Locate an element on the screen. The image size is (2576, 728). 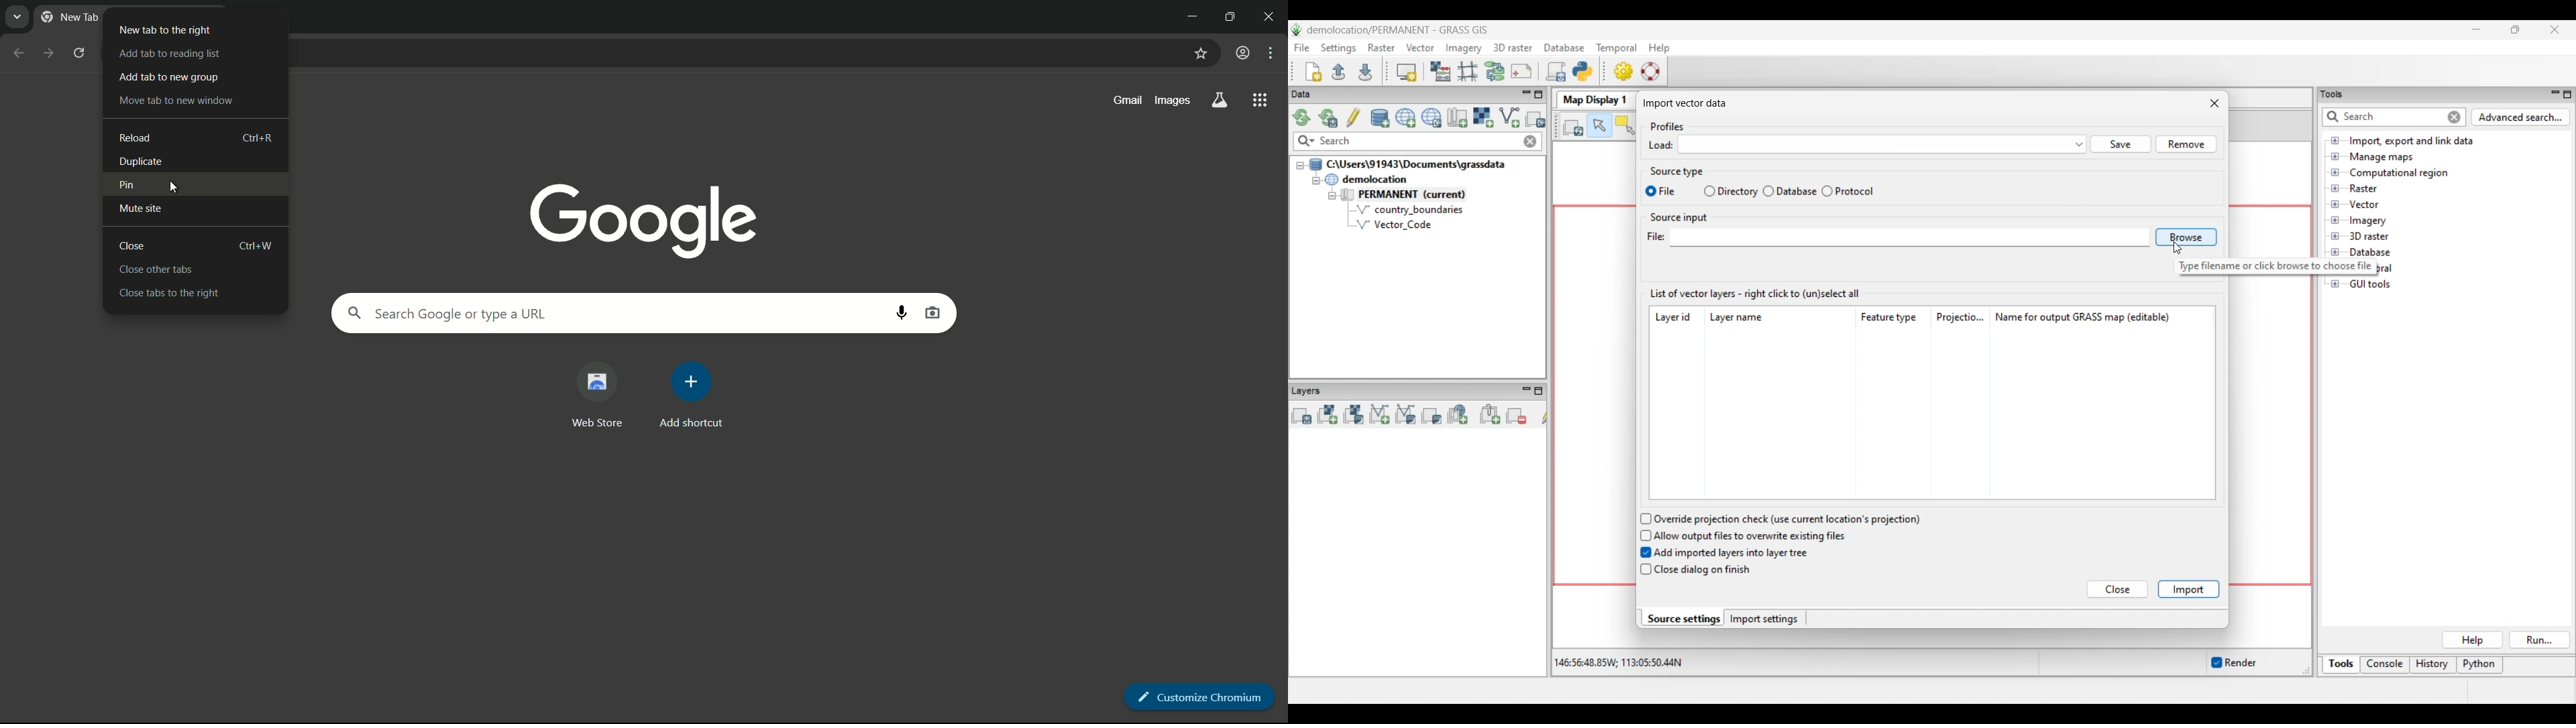
close window is located at coordinates (1273, 15).